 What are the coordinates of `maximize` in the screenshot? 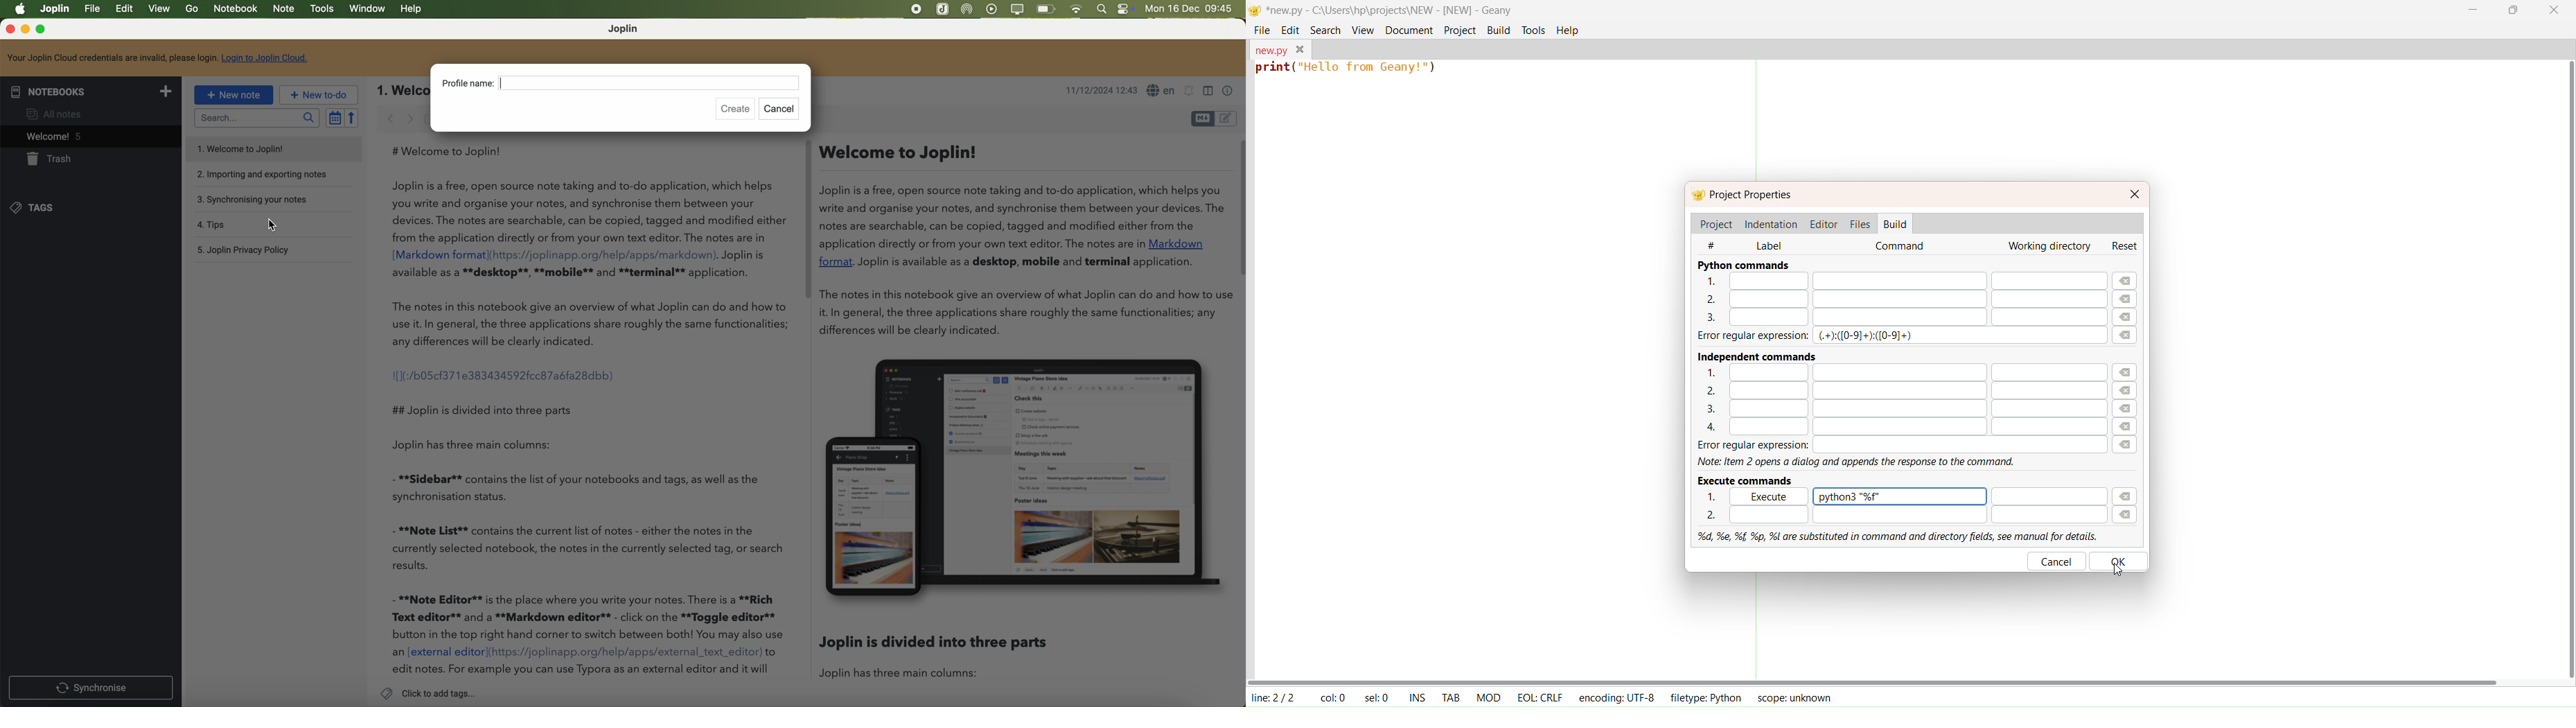 It's located at (43, 30).